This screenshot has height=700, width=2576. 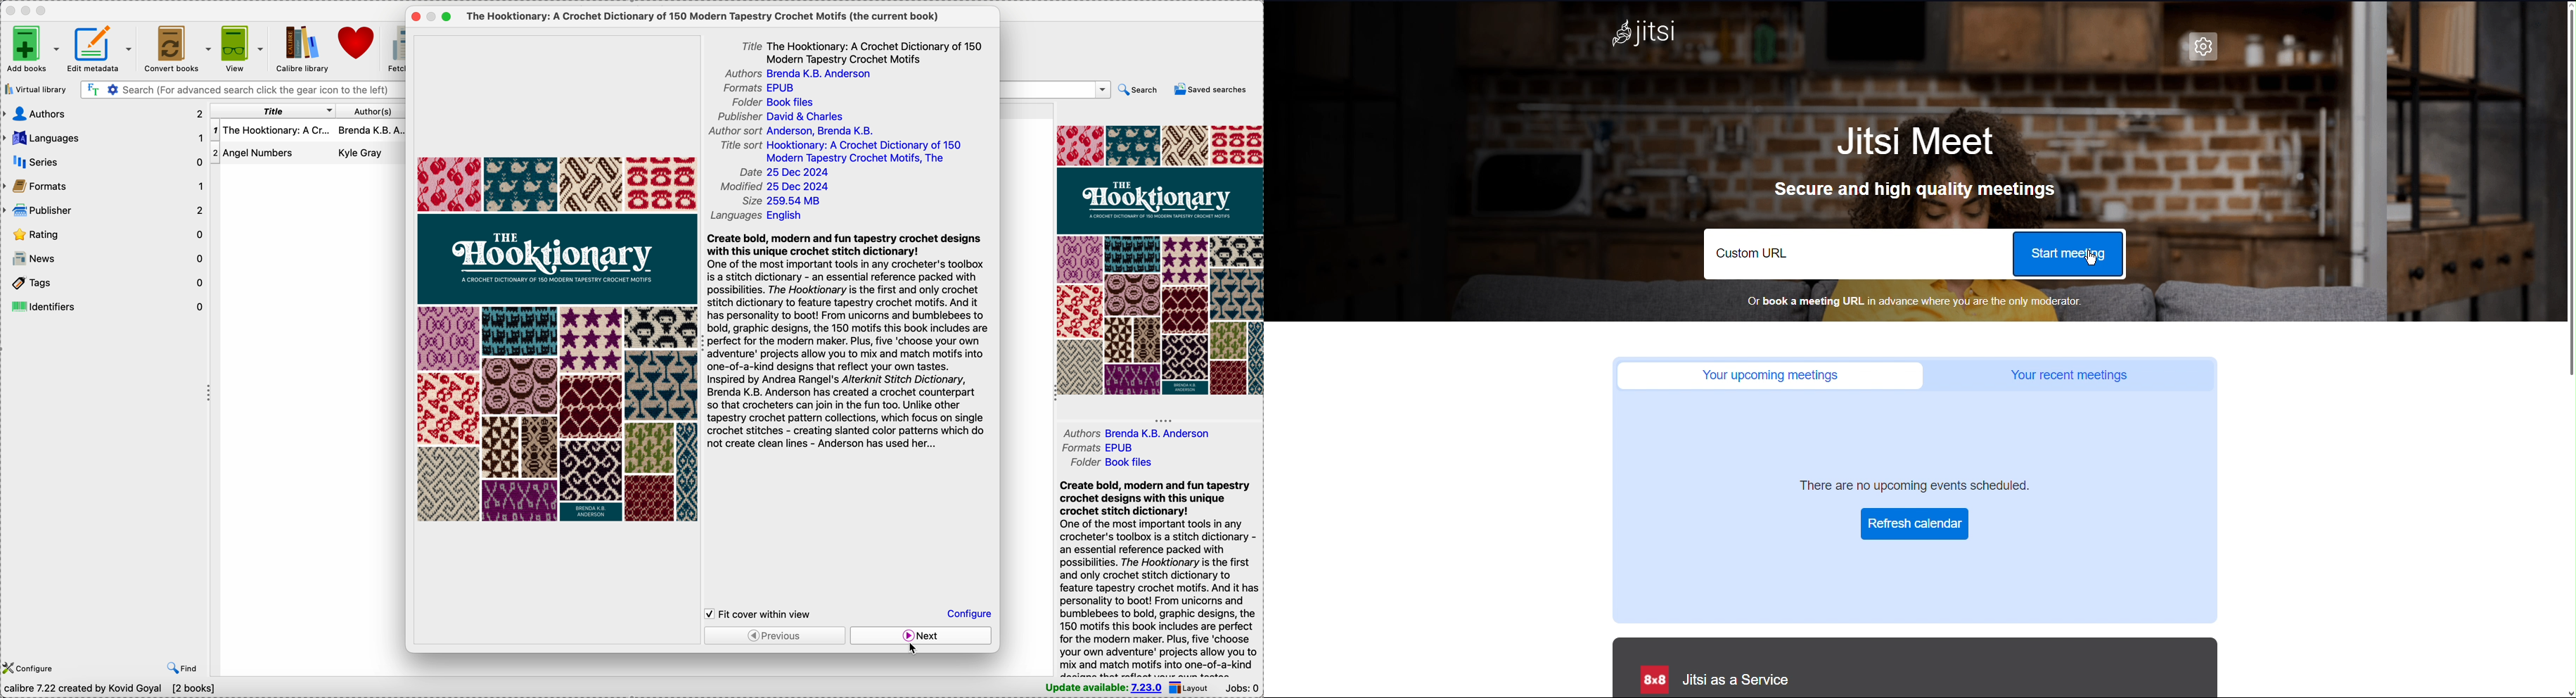 I want to click on Jitsi, so click(x=1643, y=35).